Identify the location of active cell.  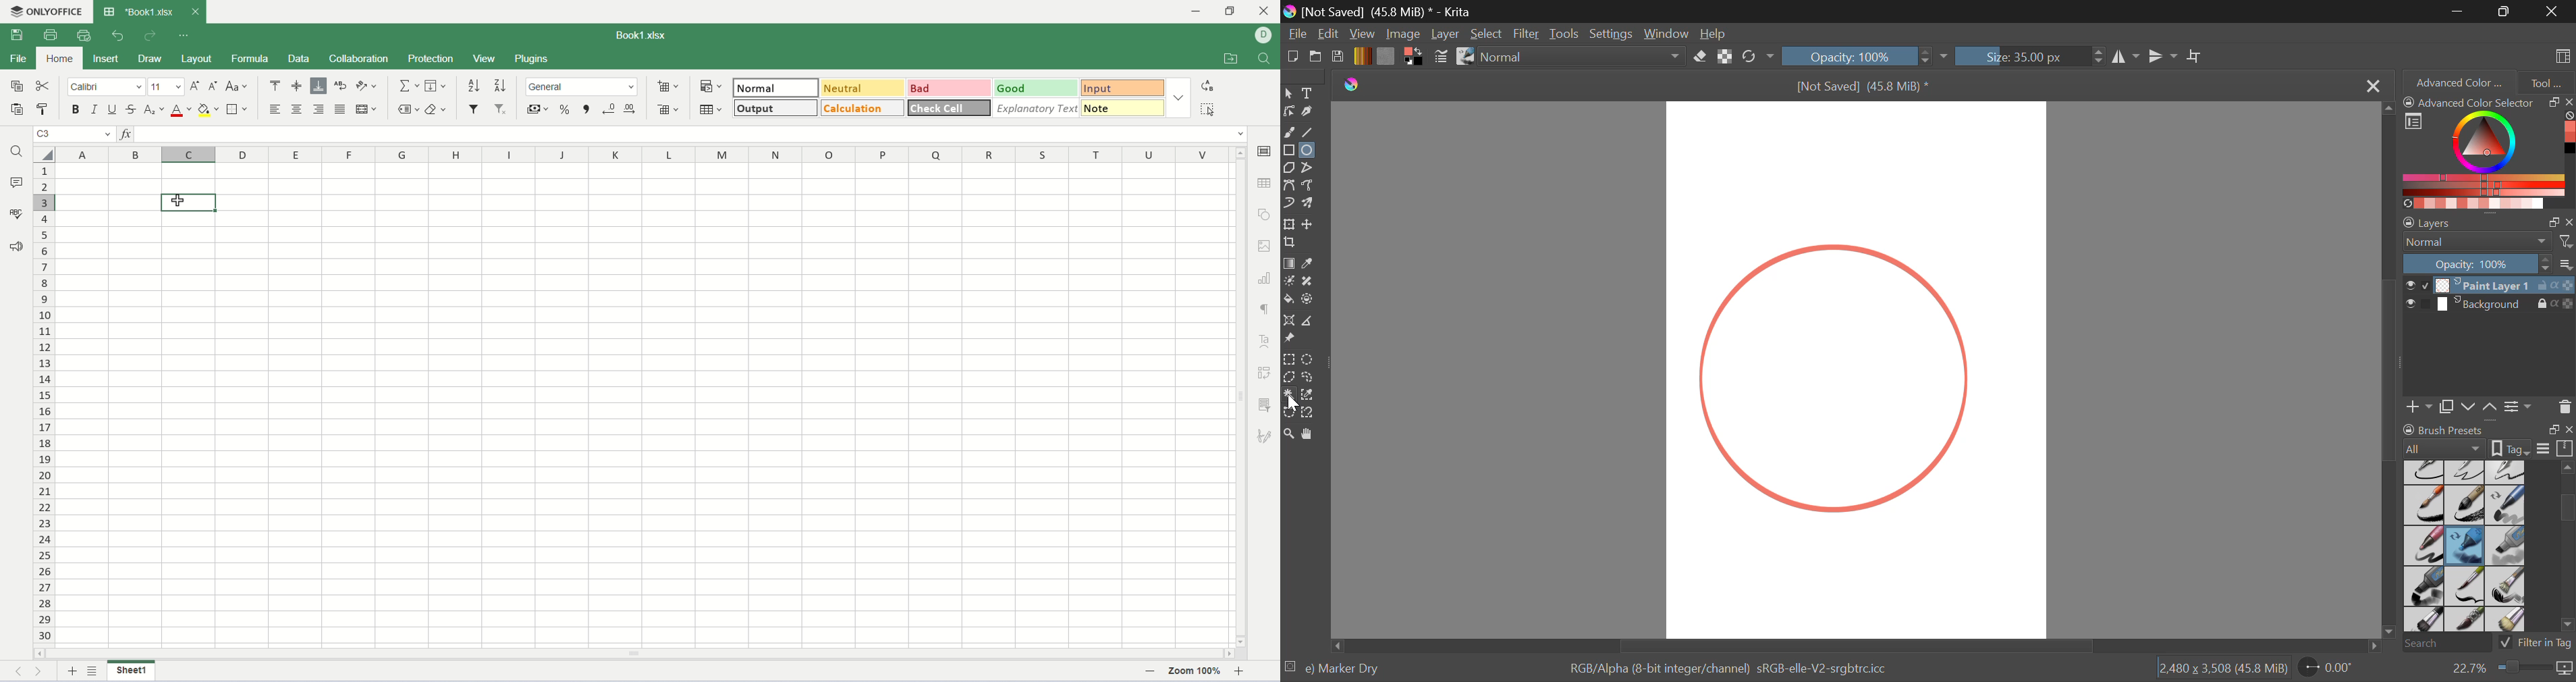
(189, 203).